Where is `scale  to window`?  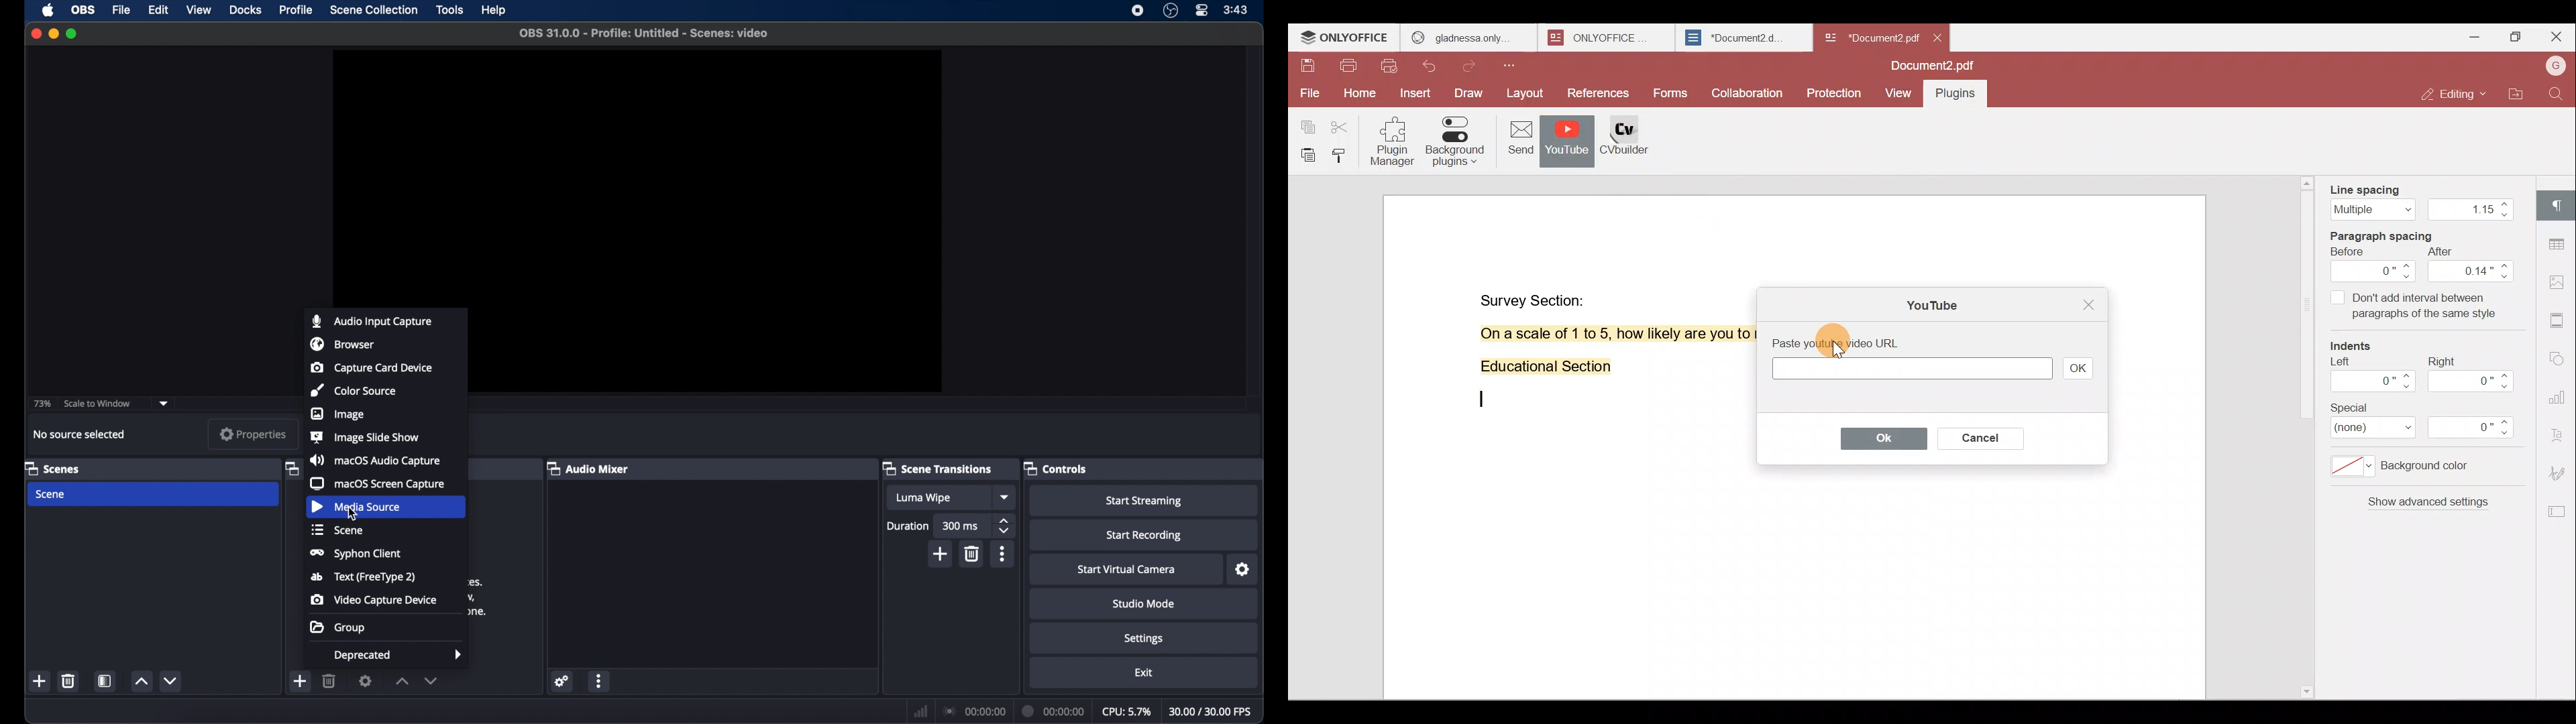 scale  to window is located at coordinates (97, 404).